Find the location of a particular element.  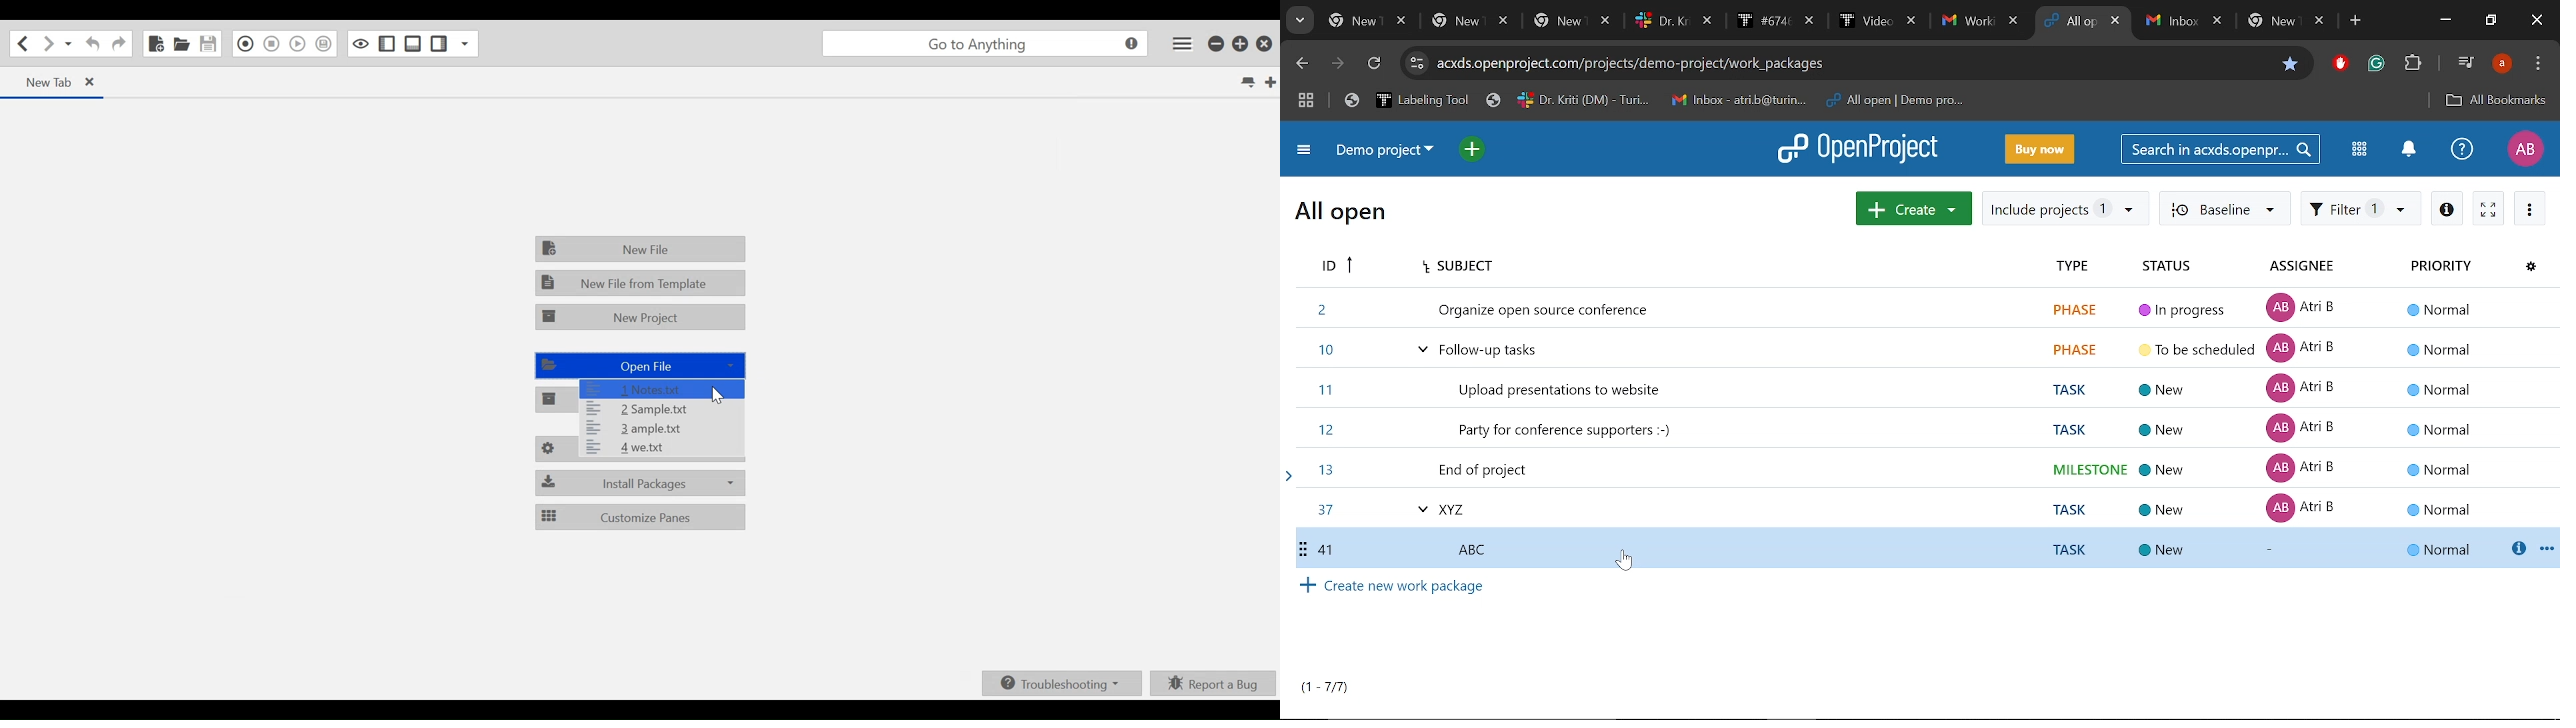

Type is located at coordinates (2074, 266).